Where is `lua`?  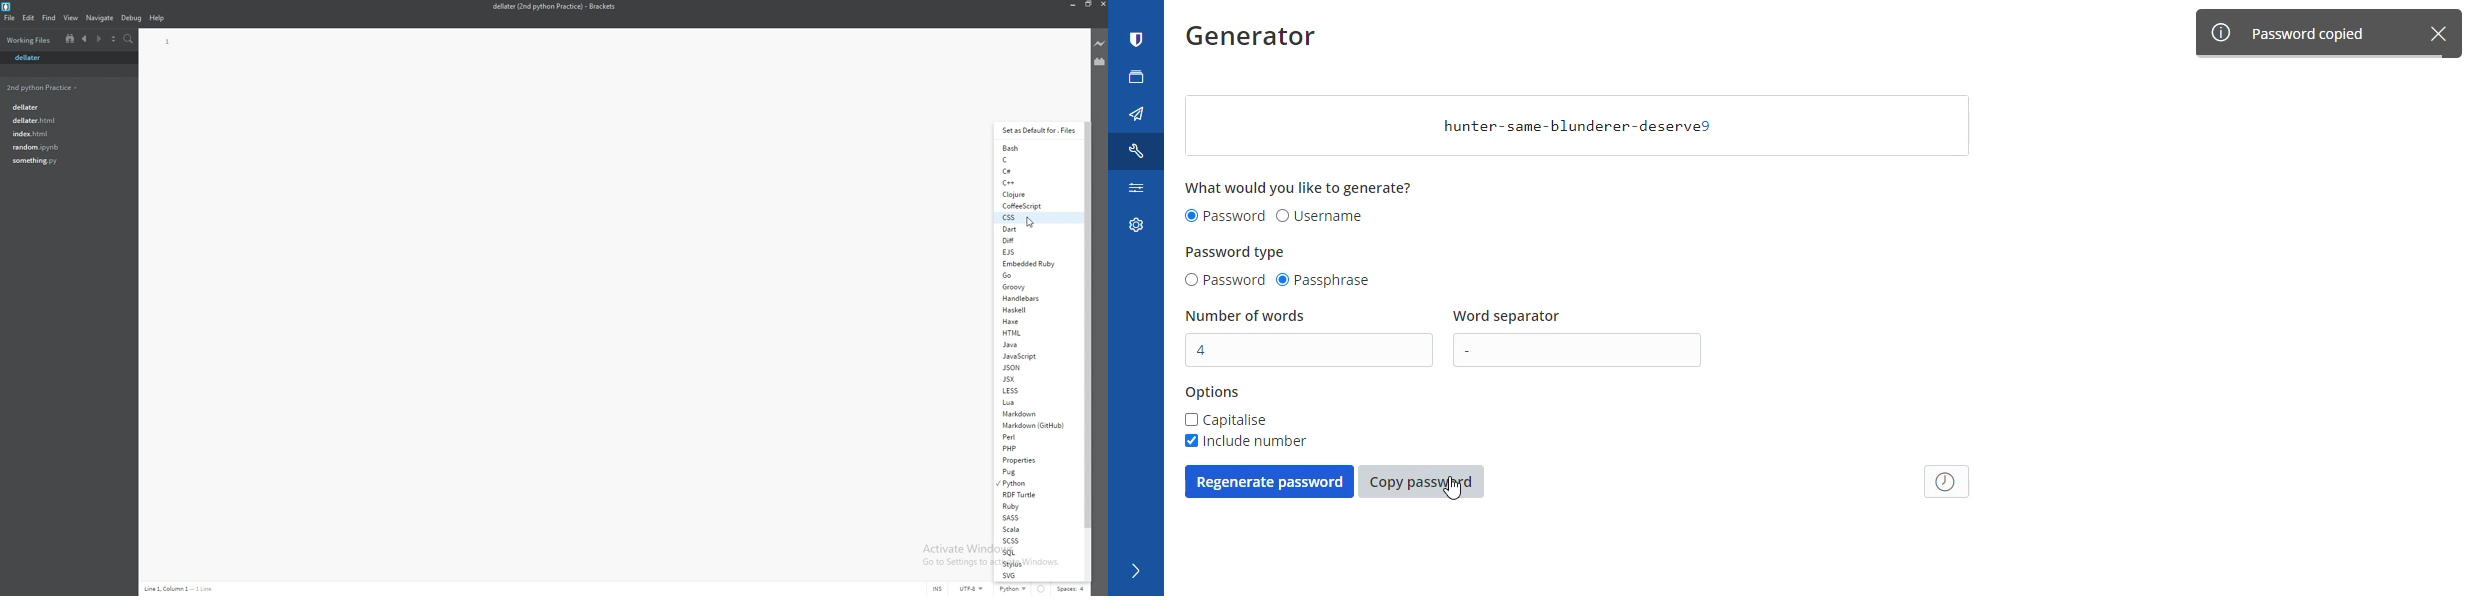 lua is located at coordinates (1034, 403).